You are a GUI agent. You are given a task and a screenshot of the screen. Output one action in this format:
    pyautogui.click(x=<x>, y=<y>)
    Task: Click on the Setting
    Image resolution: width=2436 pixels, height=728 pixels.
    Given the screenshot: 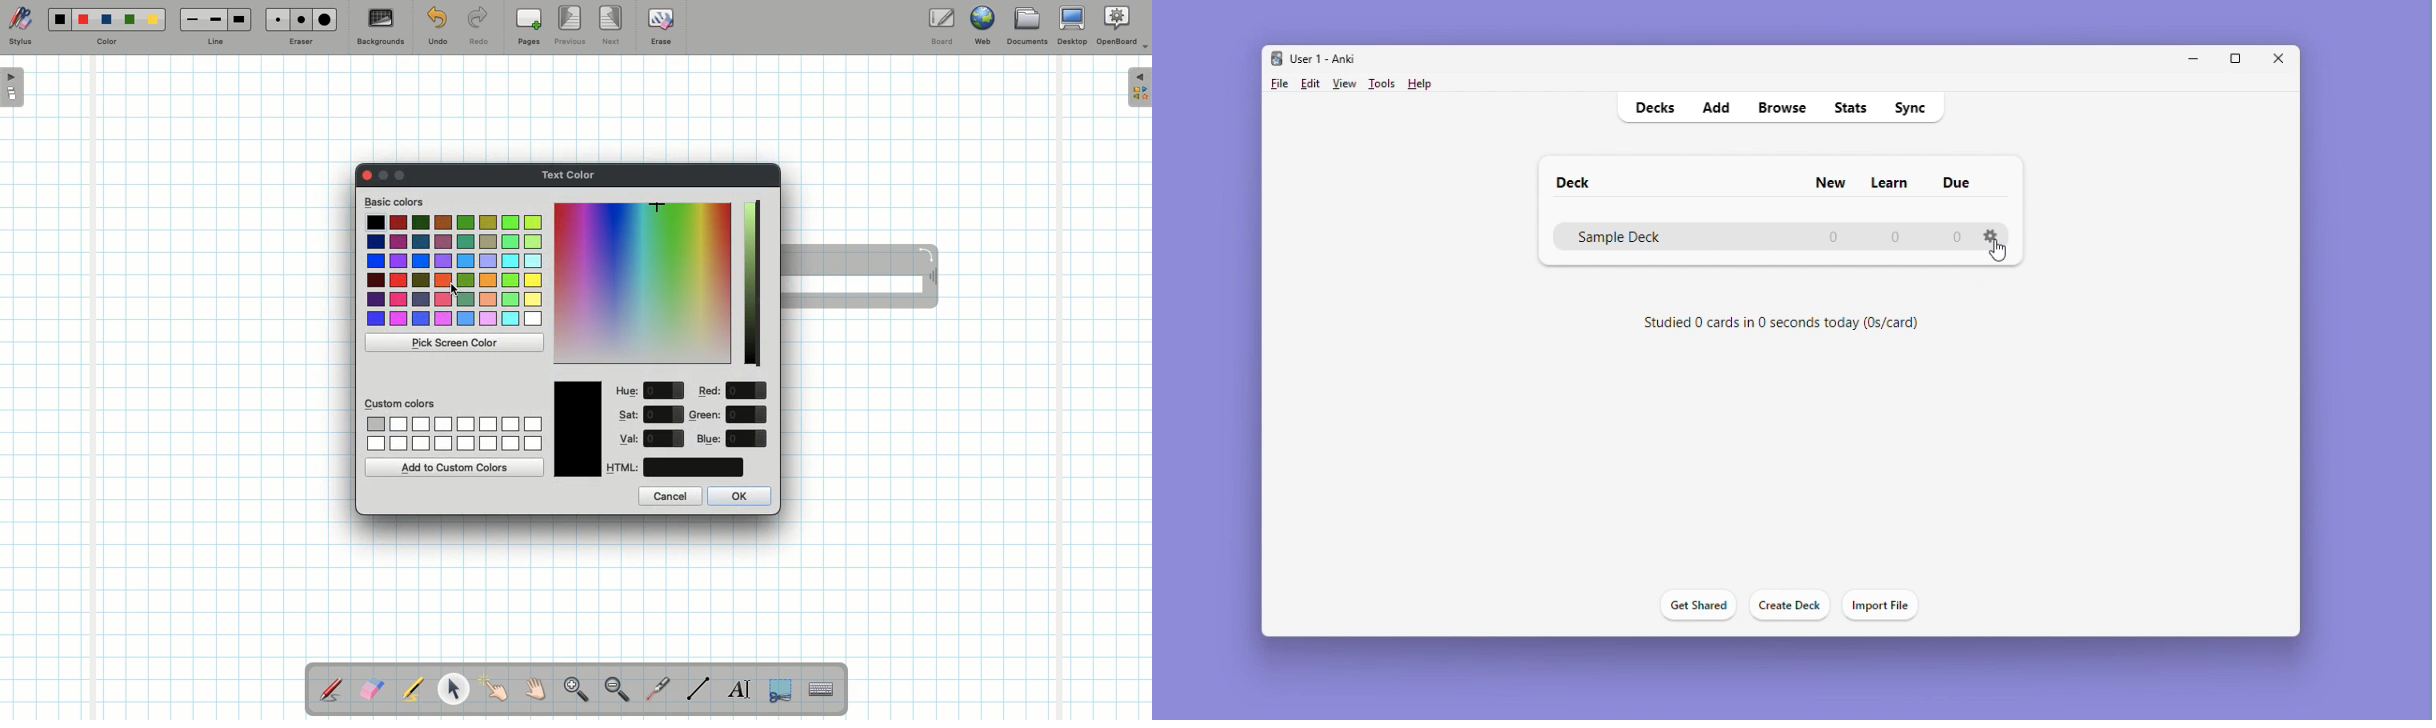 What is the action you would take?
    pyautogui.click(x=1993, y=235)
    